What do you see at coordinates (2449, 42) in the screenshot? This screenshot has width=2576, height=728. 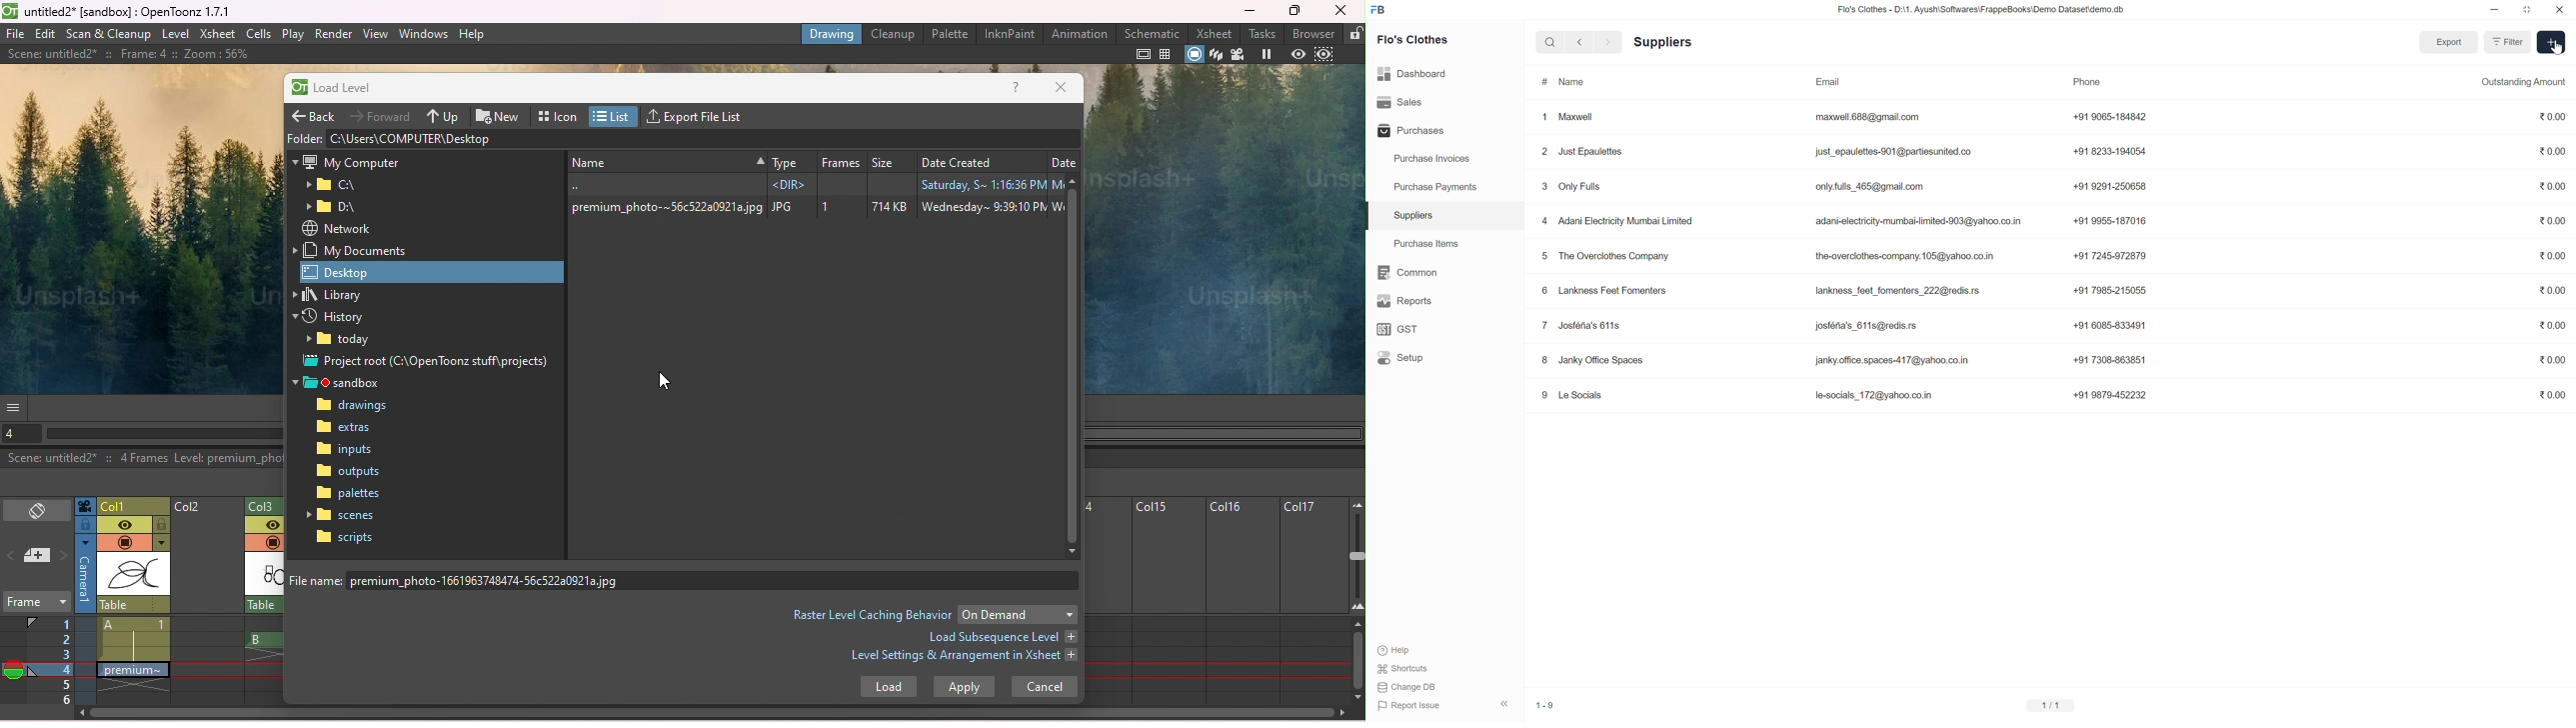 I see `Export` at bounding box center [2449, 42].